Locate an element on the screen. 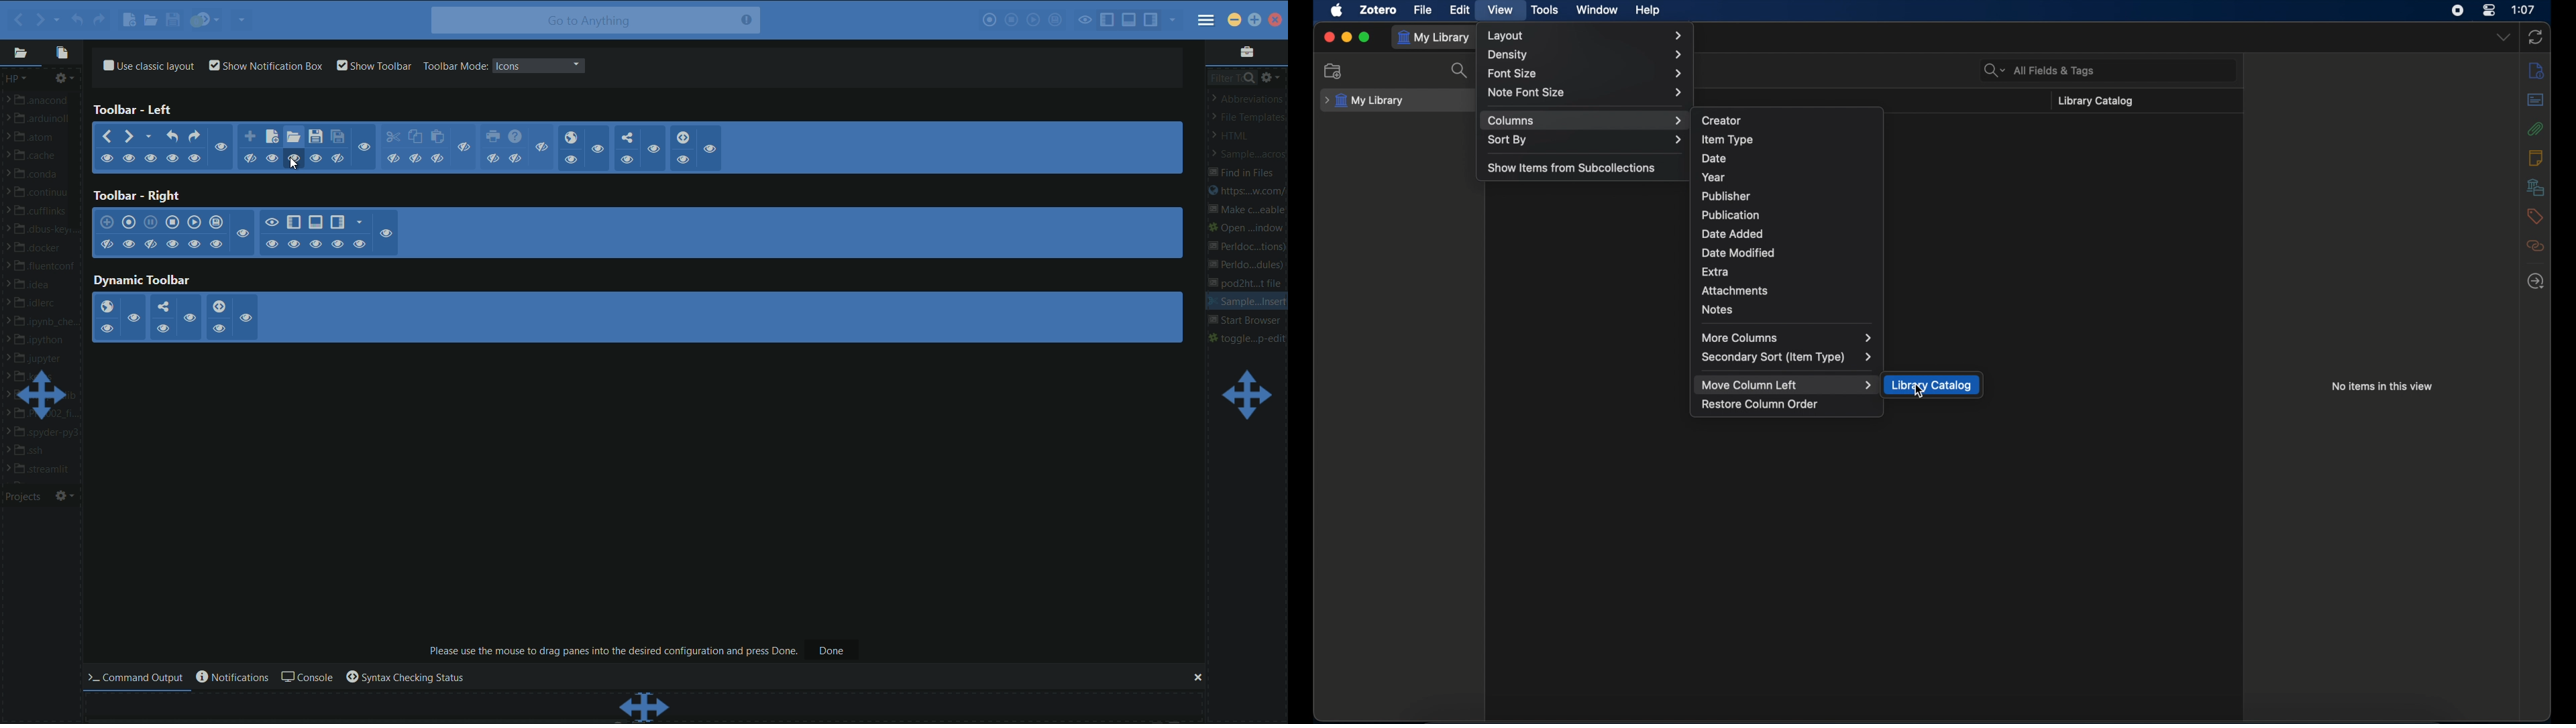  no items in this view is located at coordinates (2382, 386).